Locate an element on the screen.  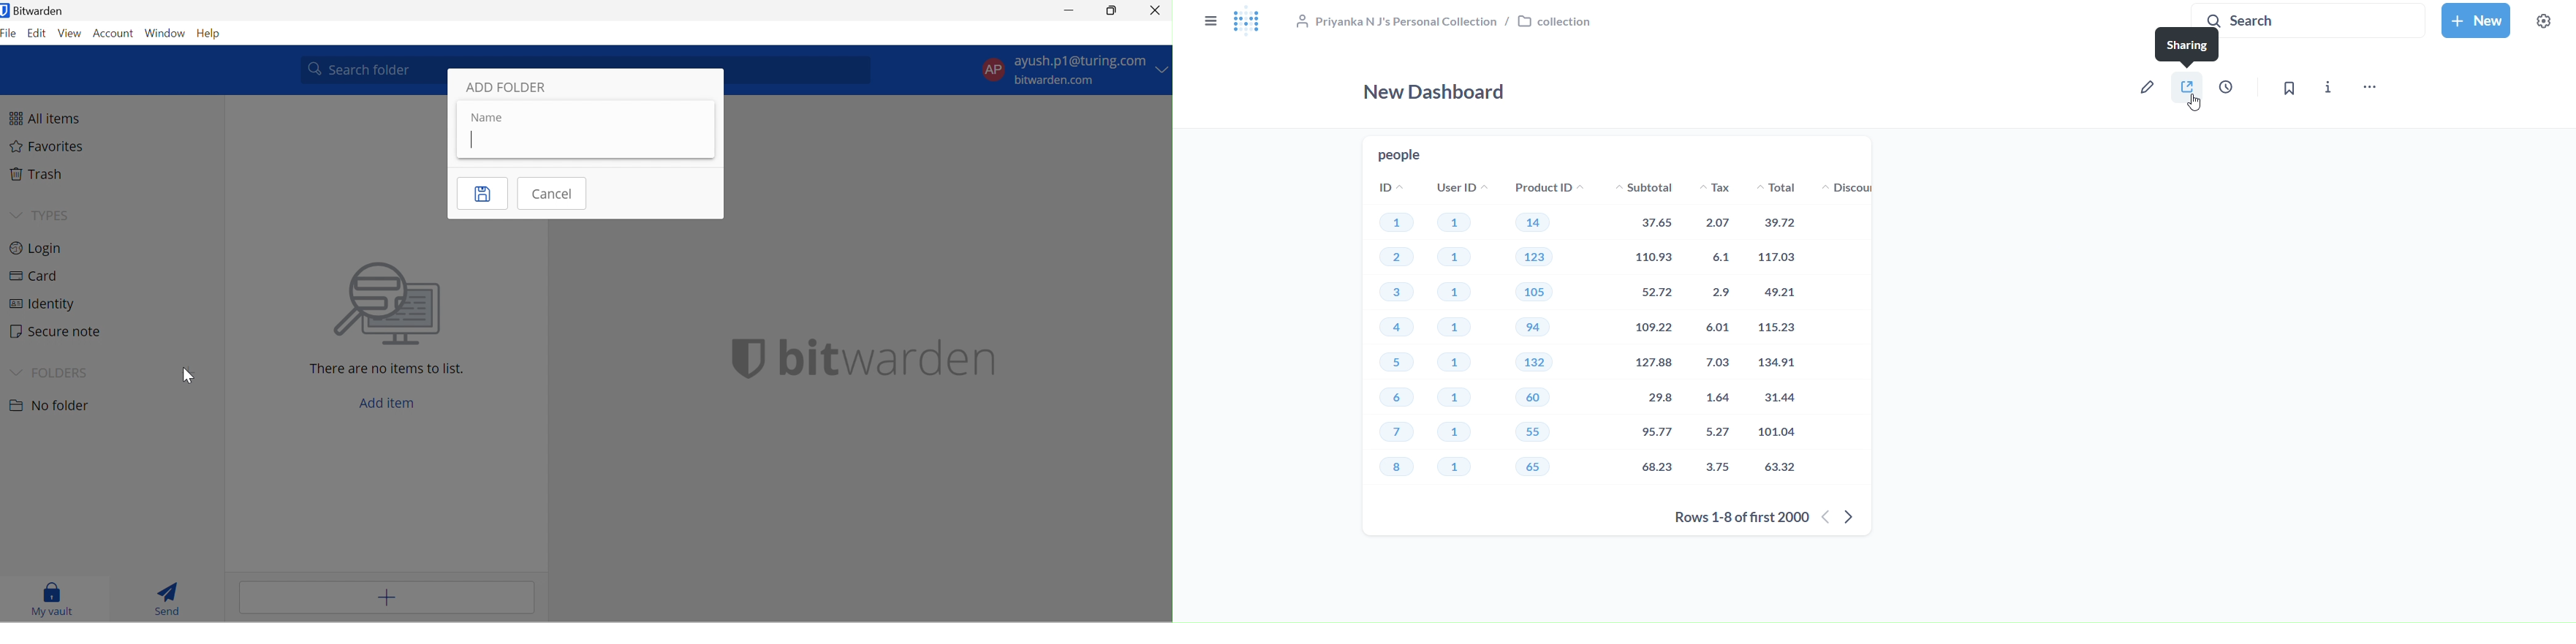
Close is located at coordinates (1156, 11).